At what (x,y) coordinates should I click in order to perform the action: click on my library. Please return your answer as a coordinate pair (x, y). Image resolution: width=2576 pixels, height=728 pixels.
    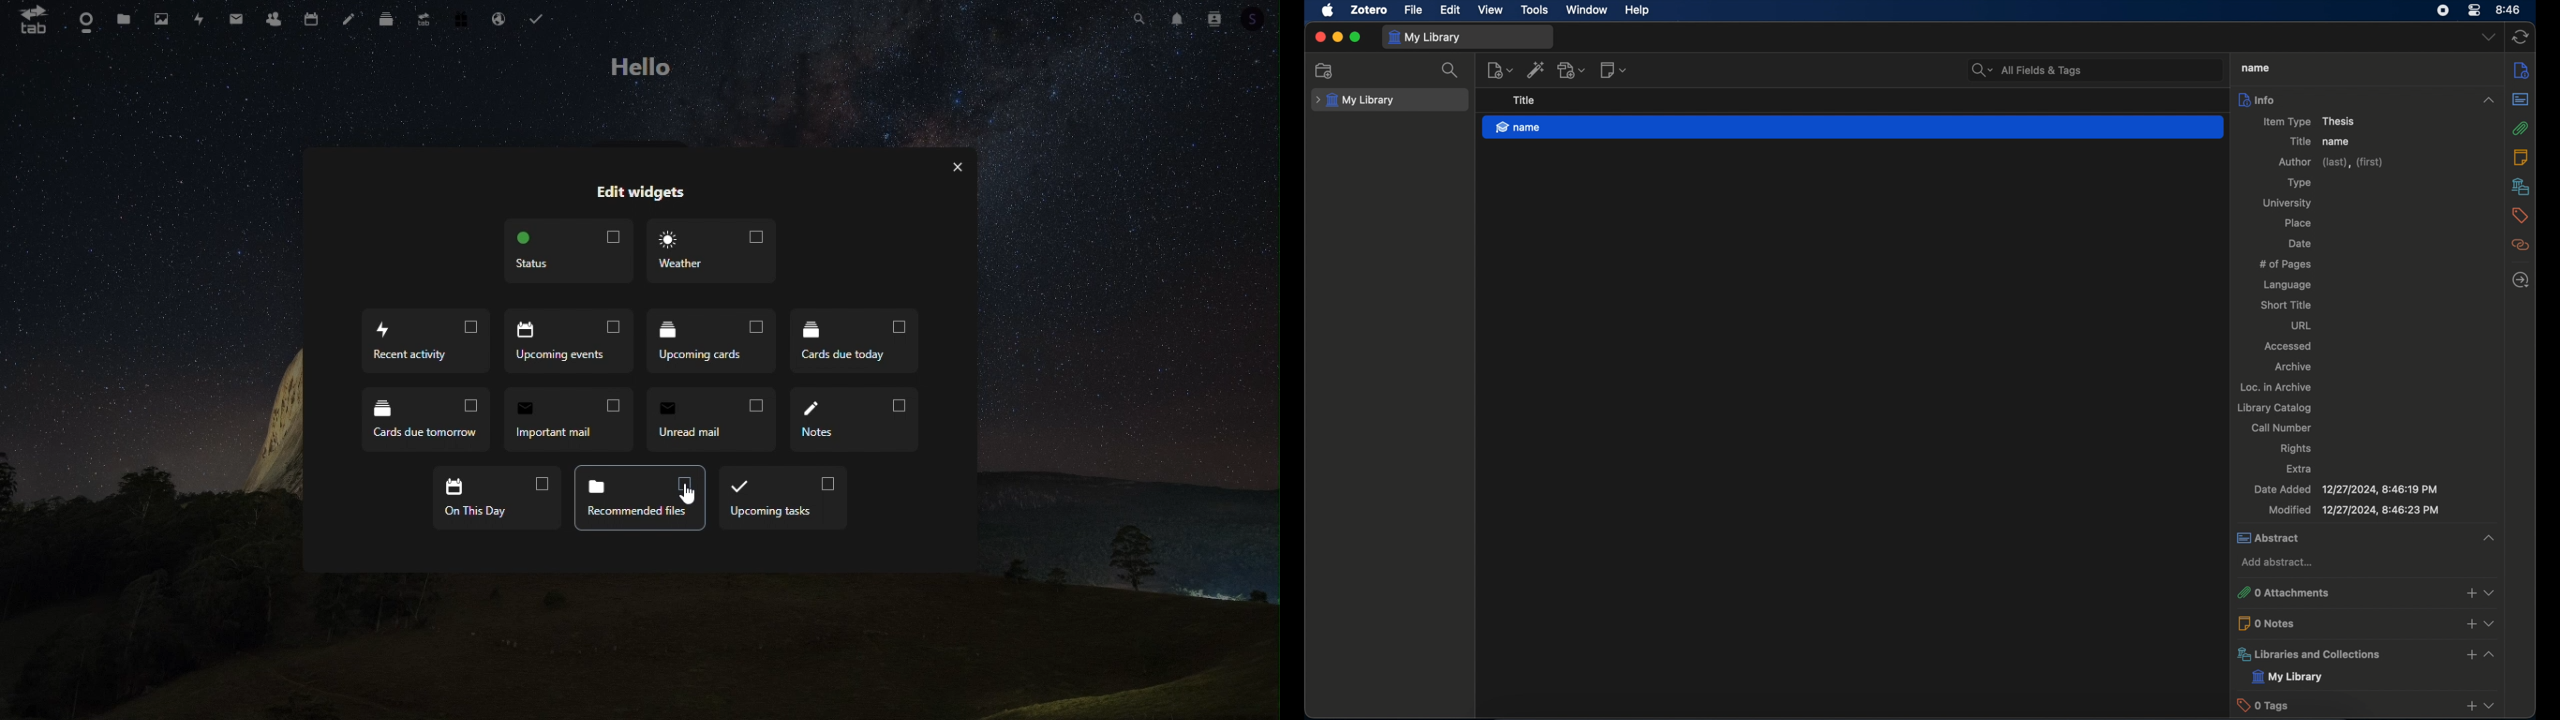
    Looking at the image, I should click on (1356, 101).